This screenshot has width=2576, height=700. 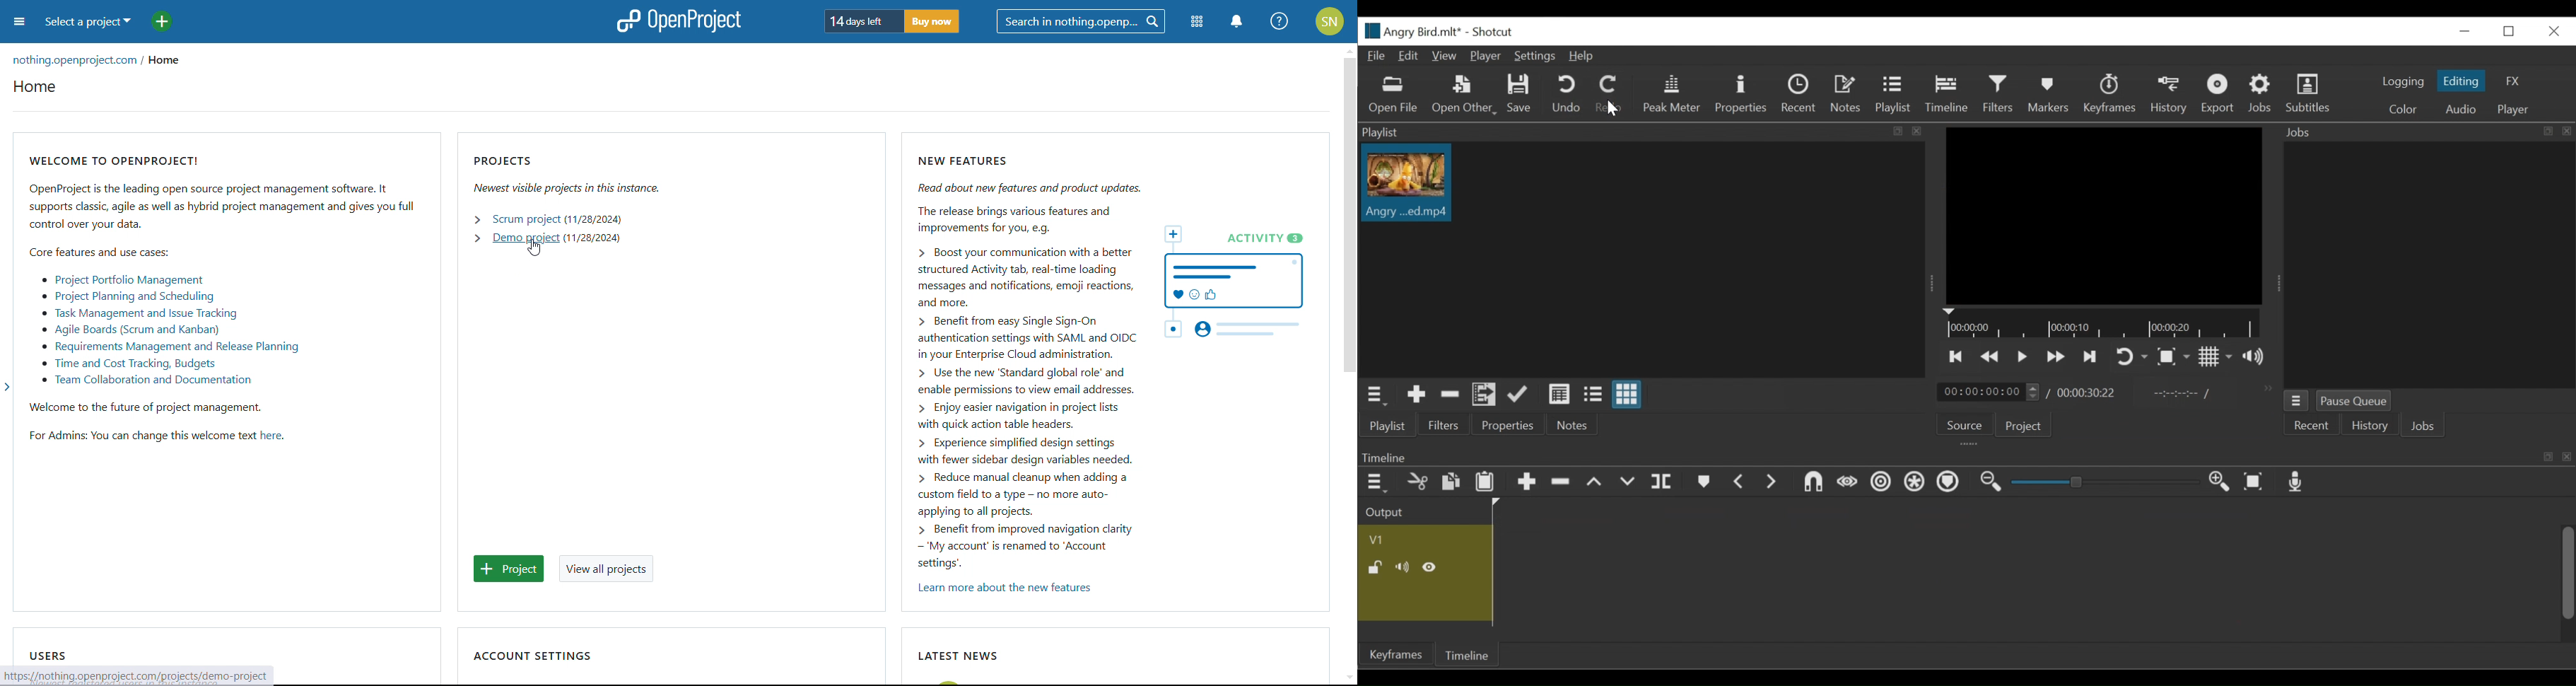 What do you see at coordinates (1442, 425) in the screenshot?
I see `Filters` at bounding box center [1442, 425].